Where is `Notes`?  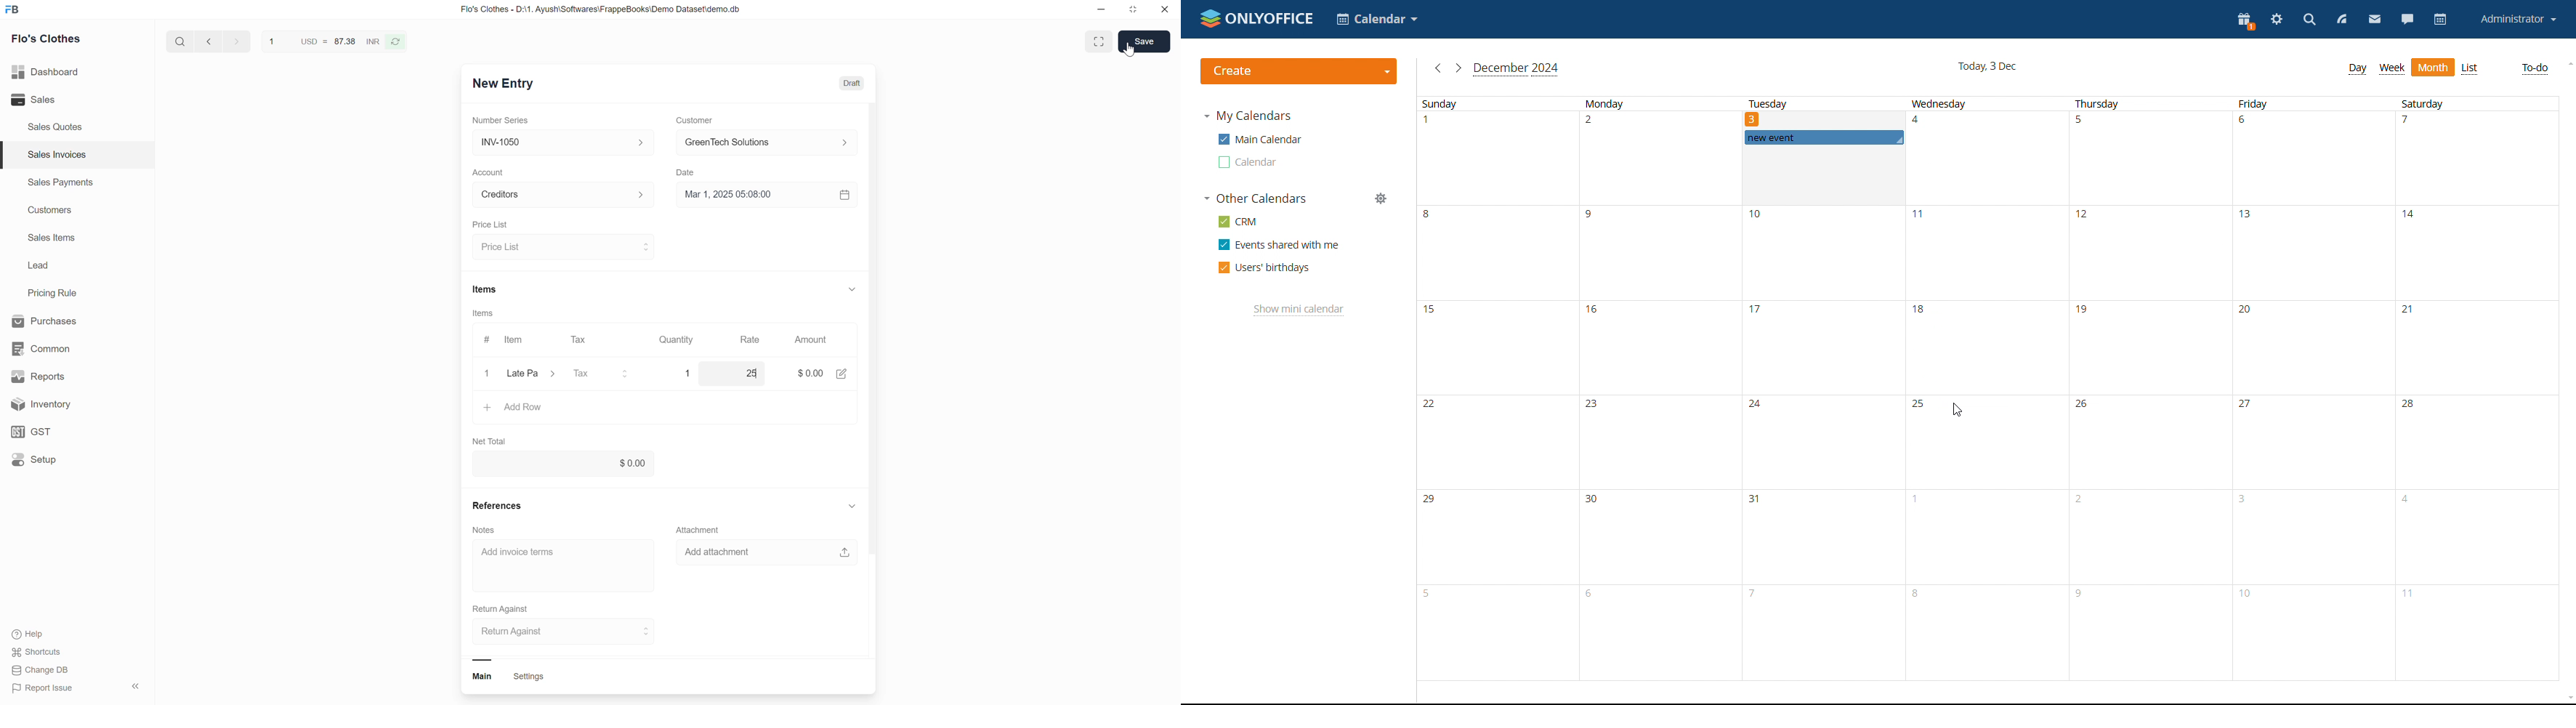 Notes is located at coordinates (484, 528).